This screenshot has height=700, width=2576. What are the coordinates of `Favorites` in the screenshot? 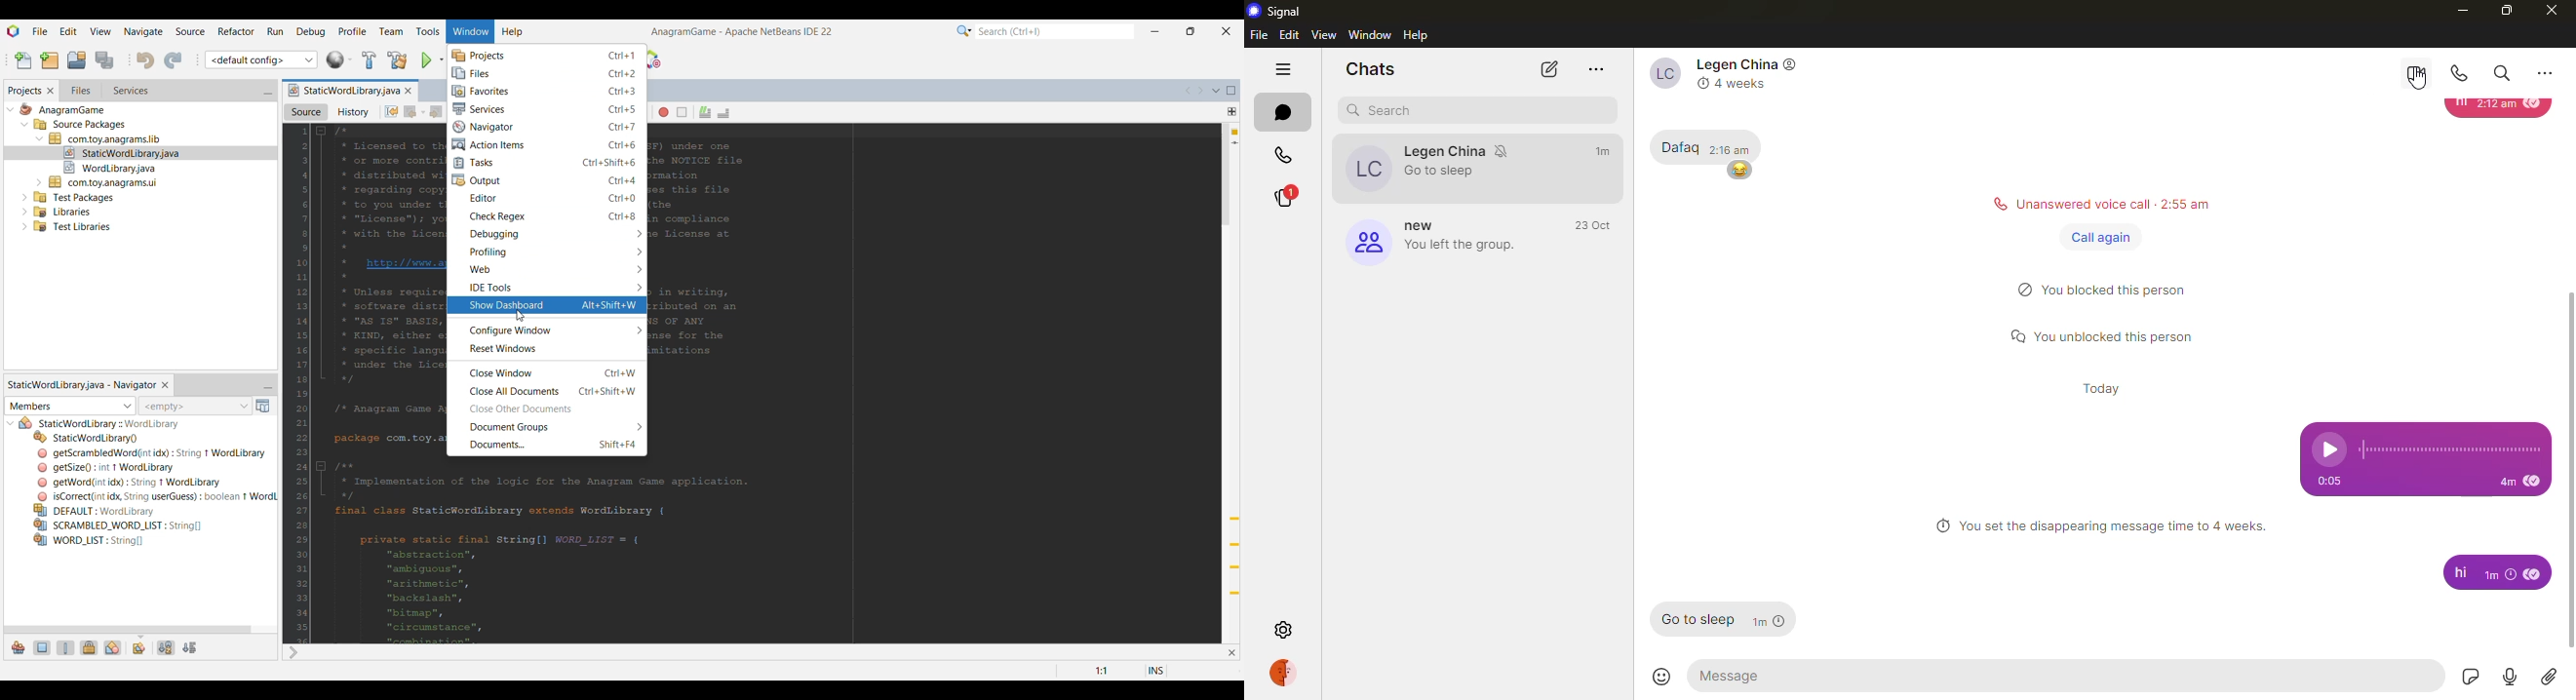 It's located at (546, 91).